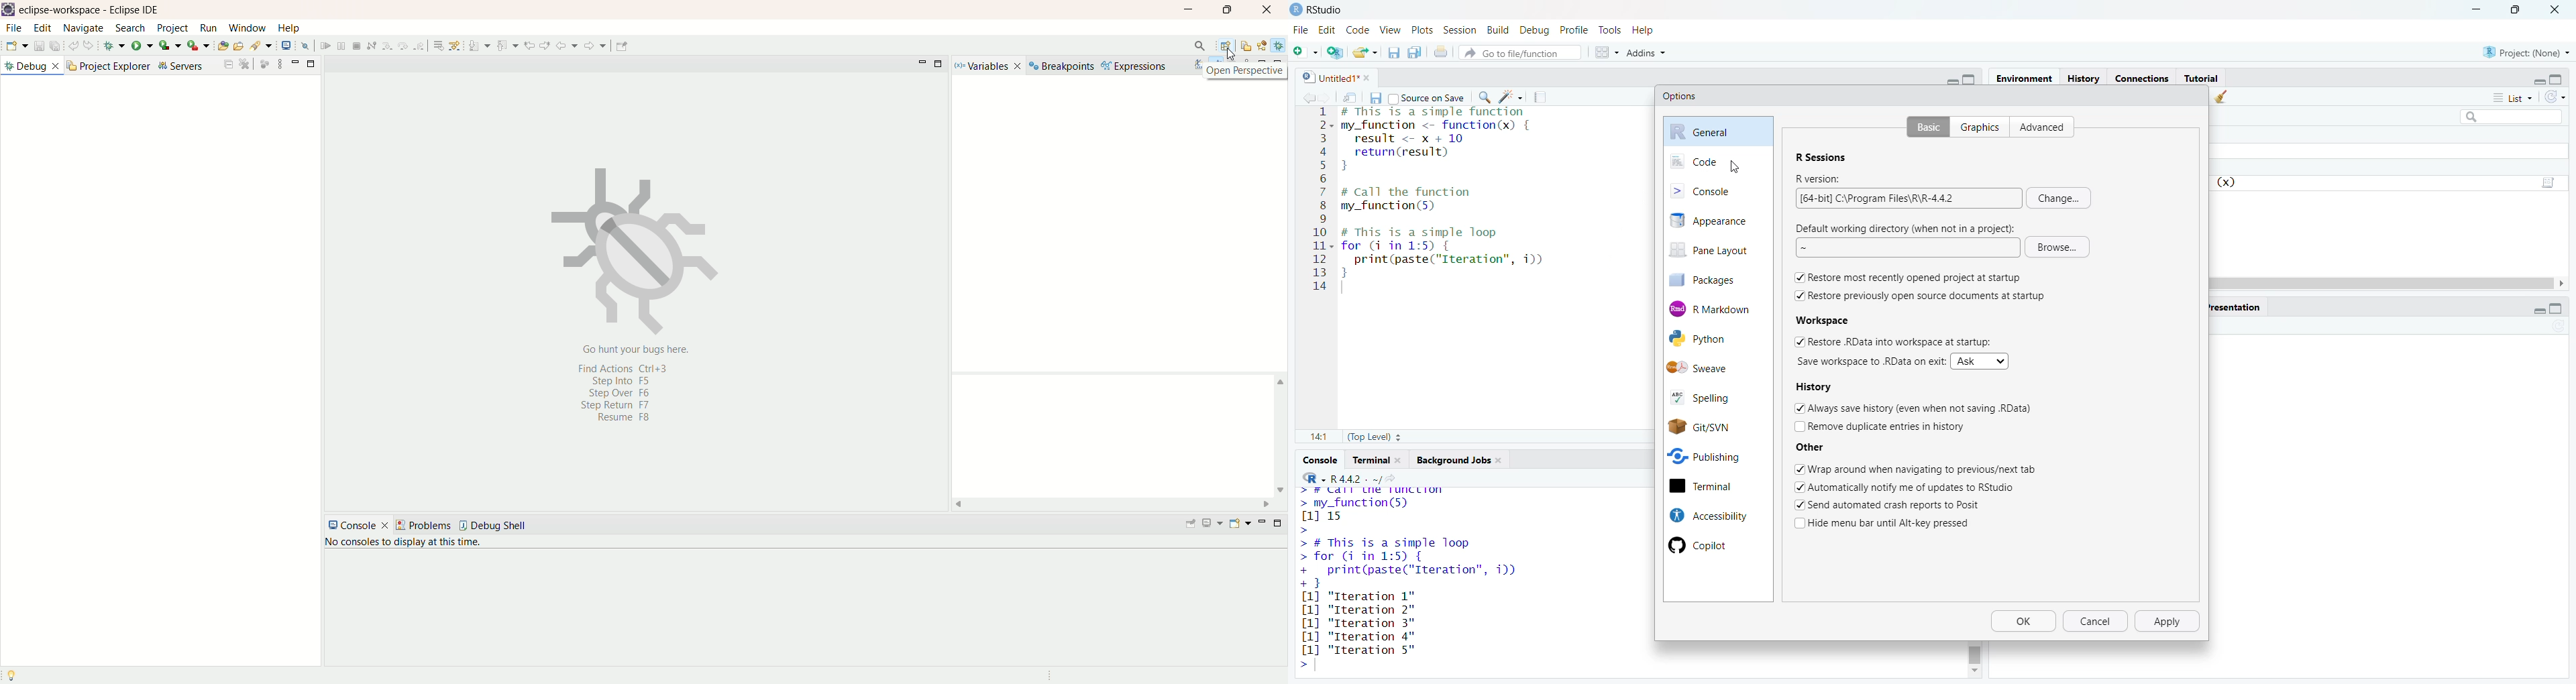 This screenshot has width=2576, height=700. What do you see at coordinates (1535, 28) in the screenshot?
I see `debug` at bounding box center [1535, 28].